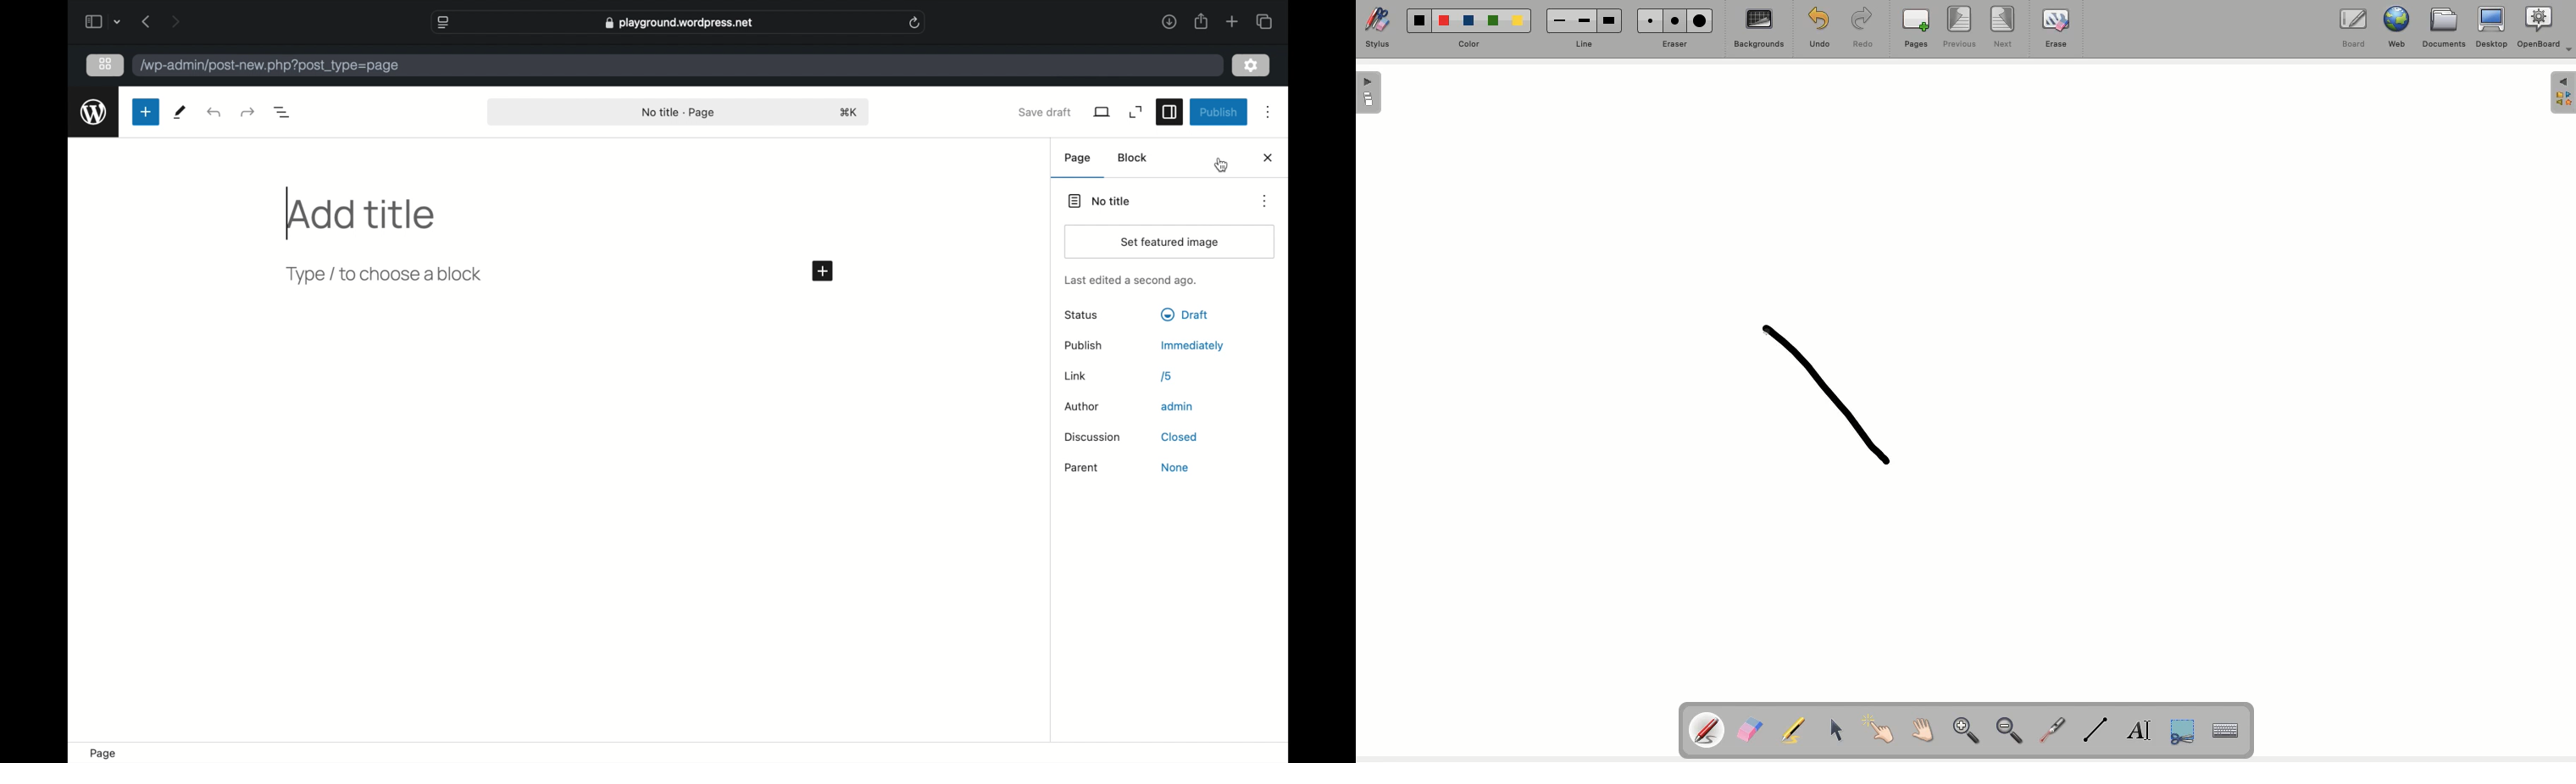 This screenshot has height=784, width=2576. What do you see at coordinates (850, 113) in the screenshot?
I see `shortcut` at bounding box center [850, 113].